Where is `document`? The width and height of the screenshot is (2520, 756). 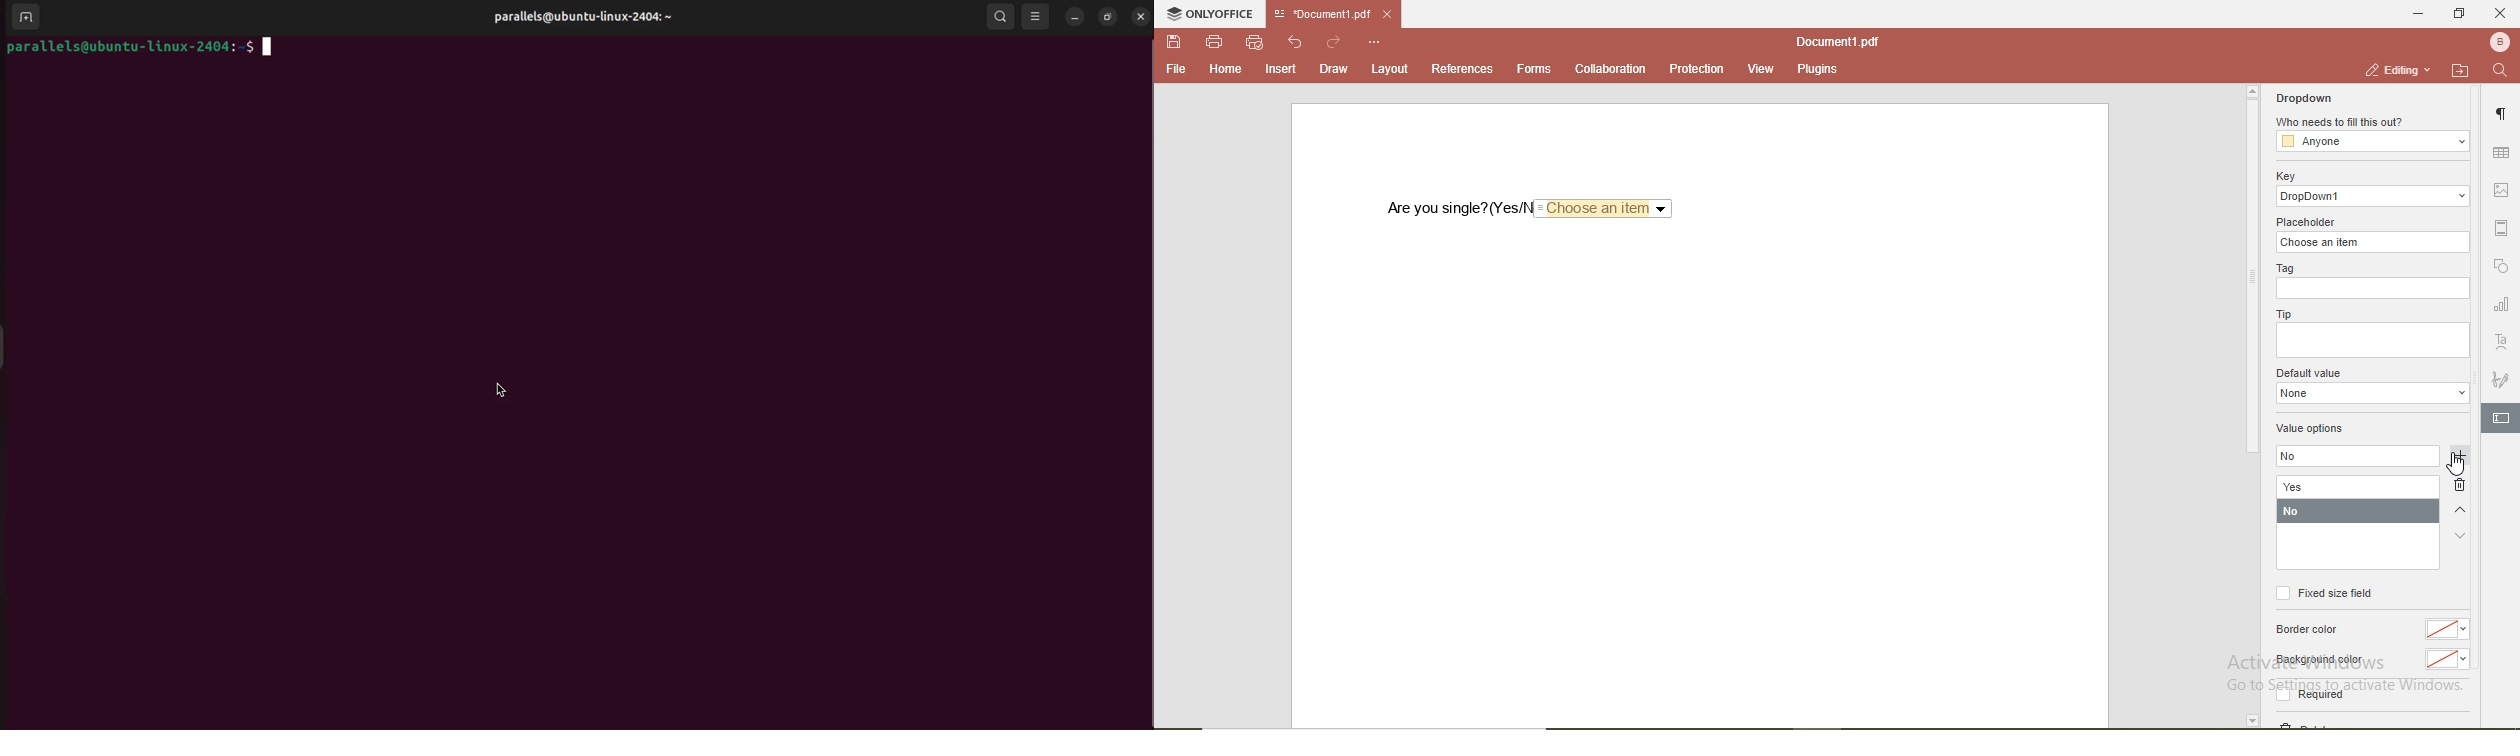 document is located at coordinates (1835, 41).